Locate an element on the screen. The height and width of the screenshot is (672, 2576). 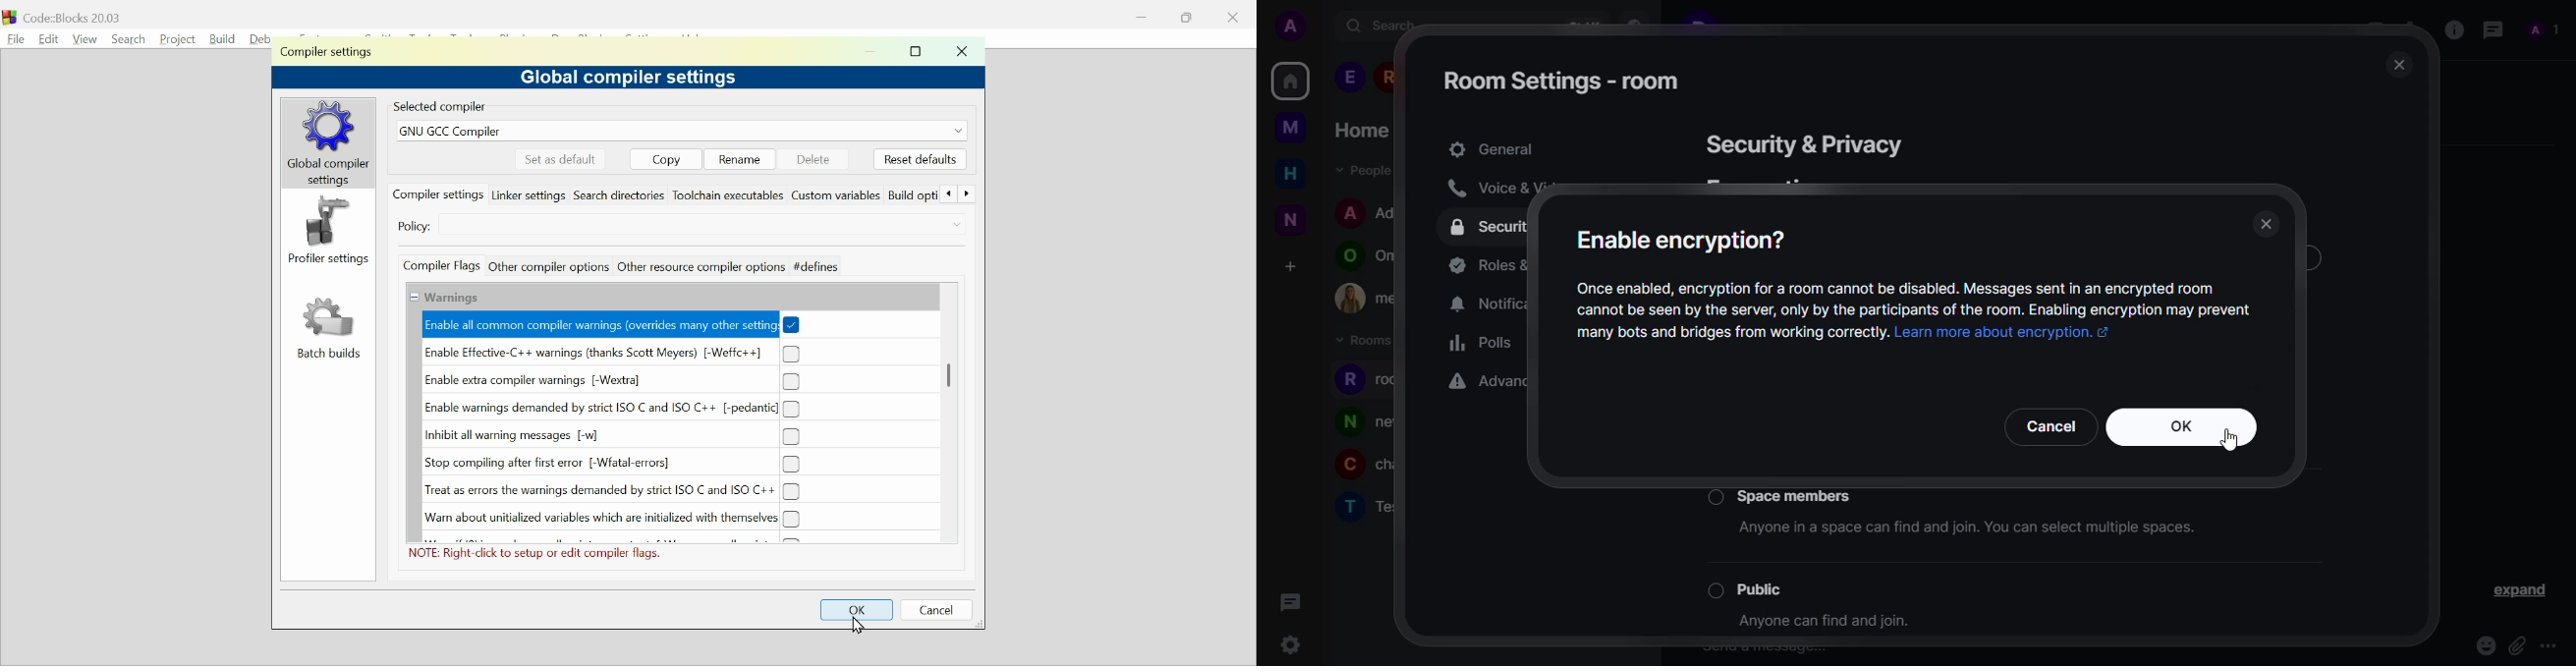
New is located at coordinates (1289, 222).